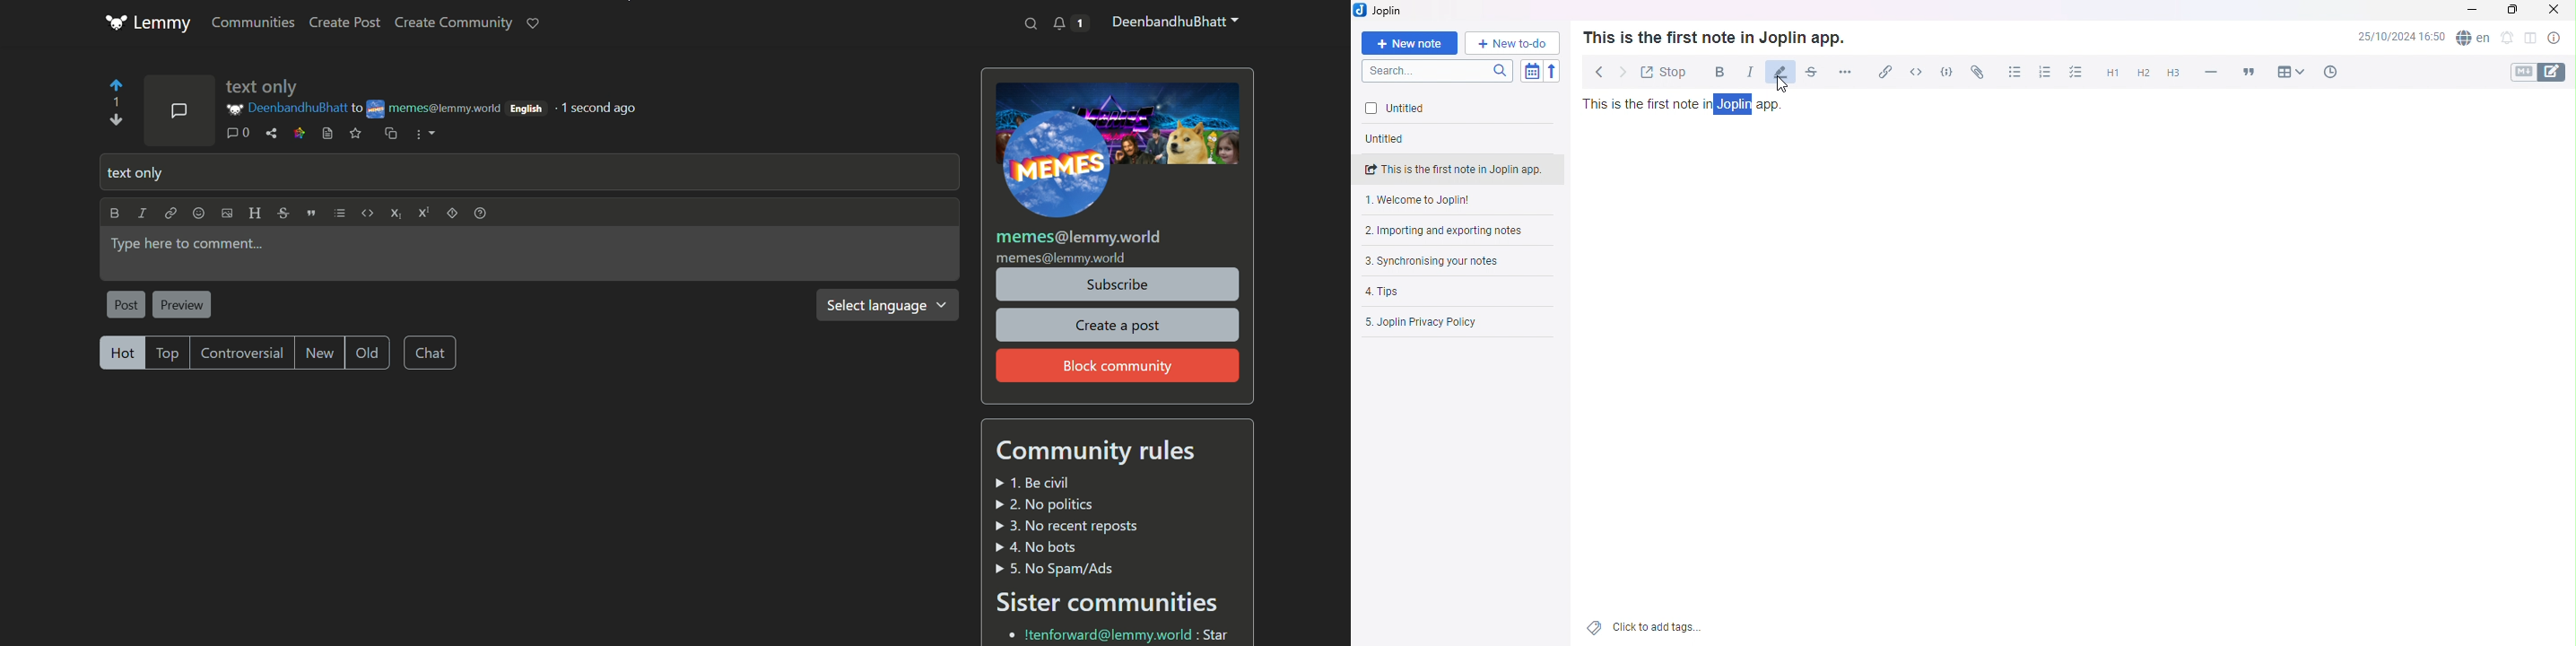 The height and width of the screenshot is (672, 2576). Describe the element at coordinates (1118, 173) in the screenshot. I see `name and photo` at that location.